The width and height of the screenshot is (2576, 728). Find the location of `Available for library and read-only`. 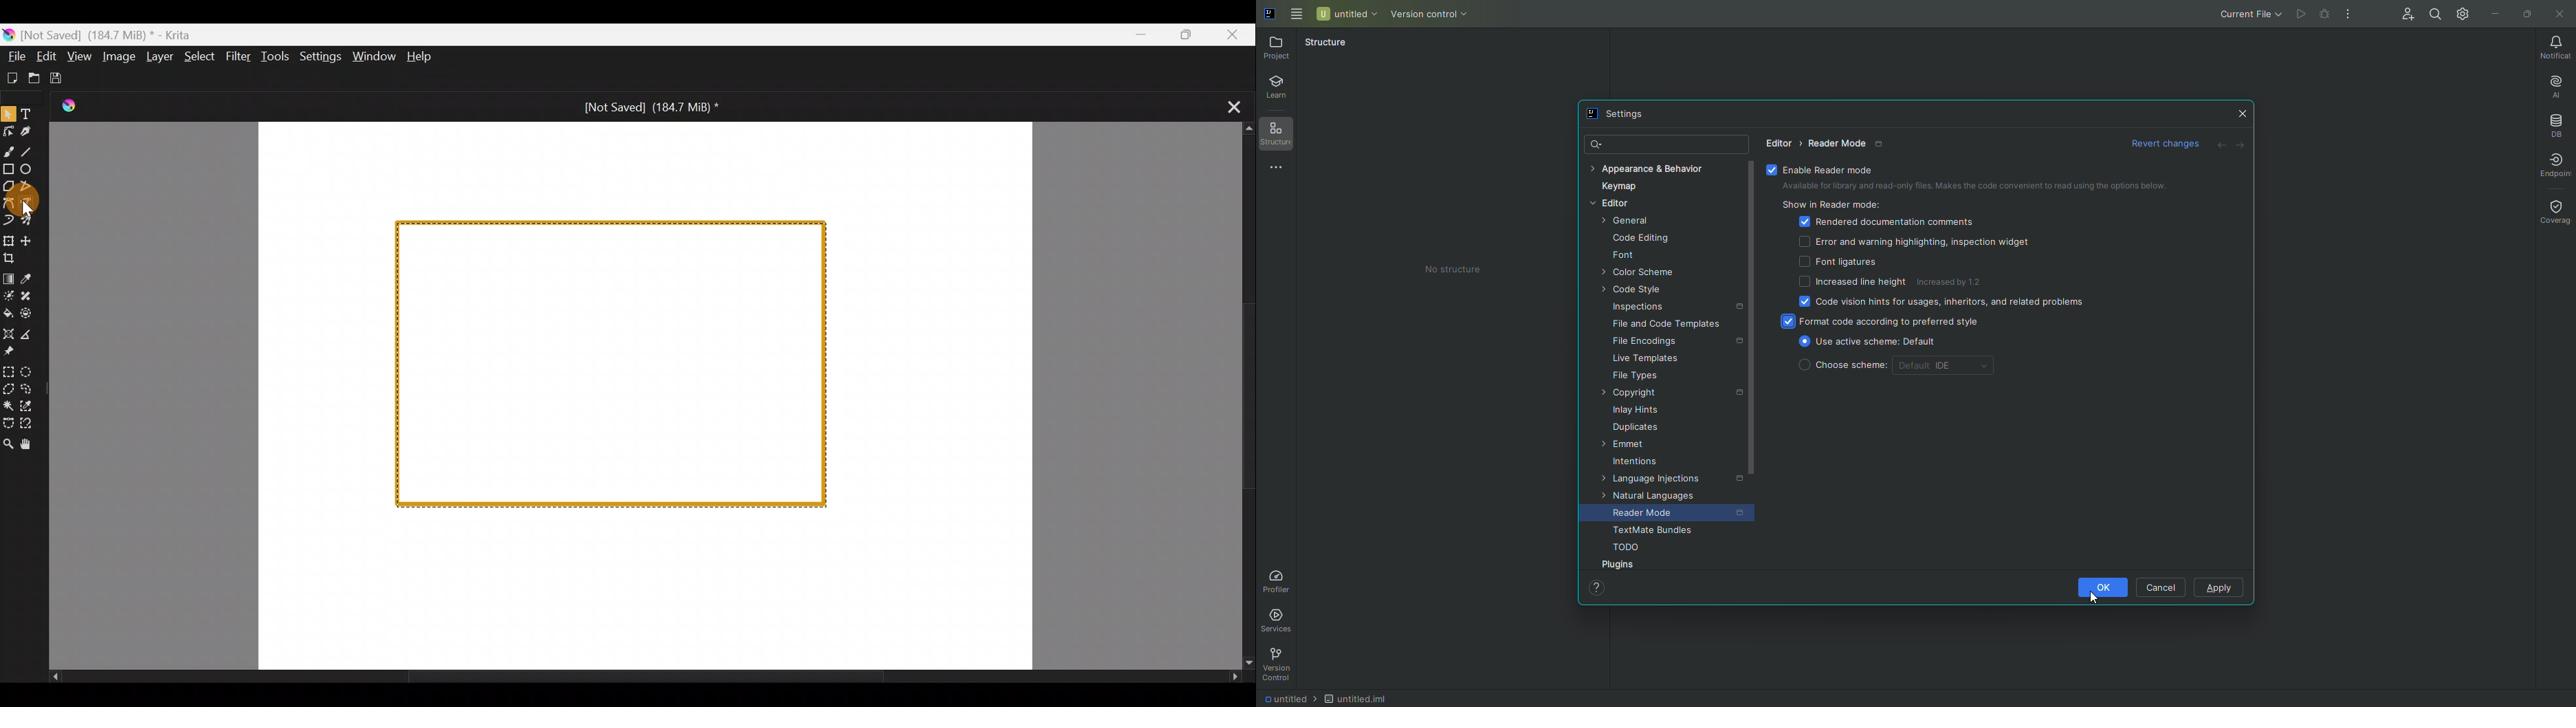

Available for library and read-only is located at coordinates (1977, 187).